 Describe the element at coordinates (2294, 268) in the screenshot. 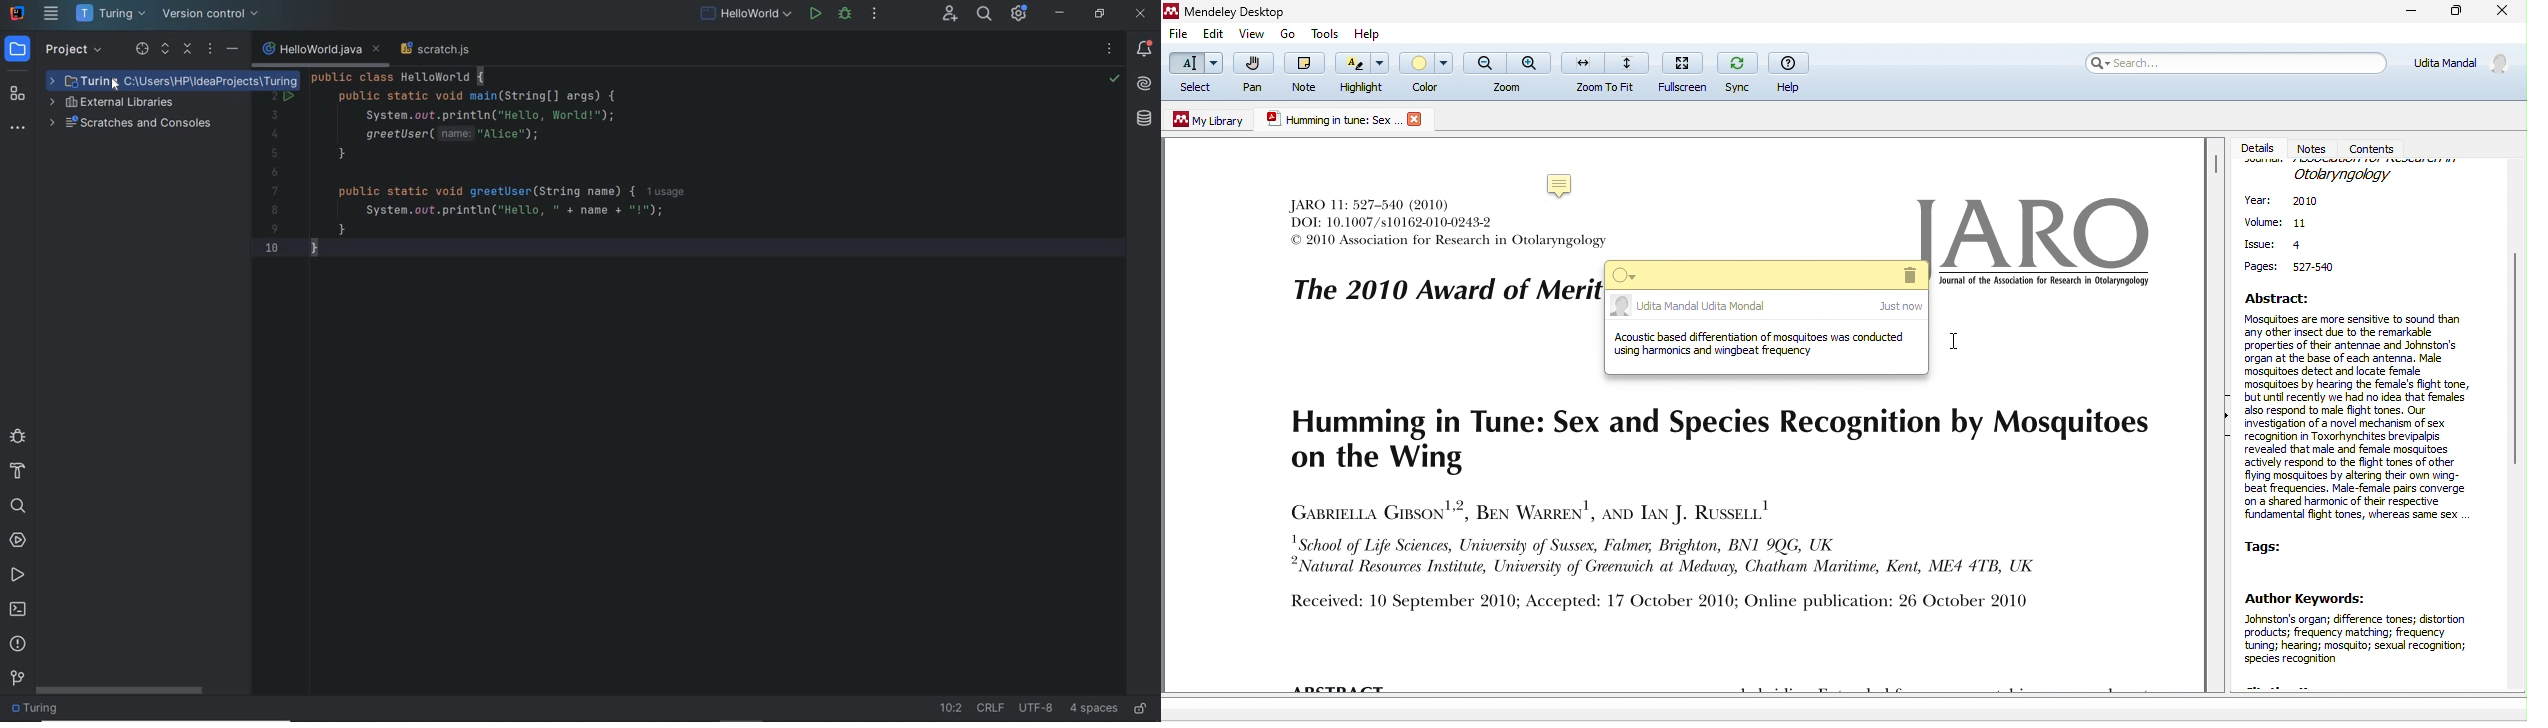

I see `page: 527-540` at that location.